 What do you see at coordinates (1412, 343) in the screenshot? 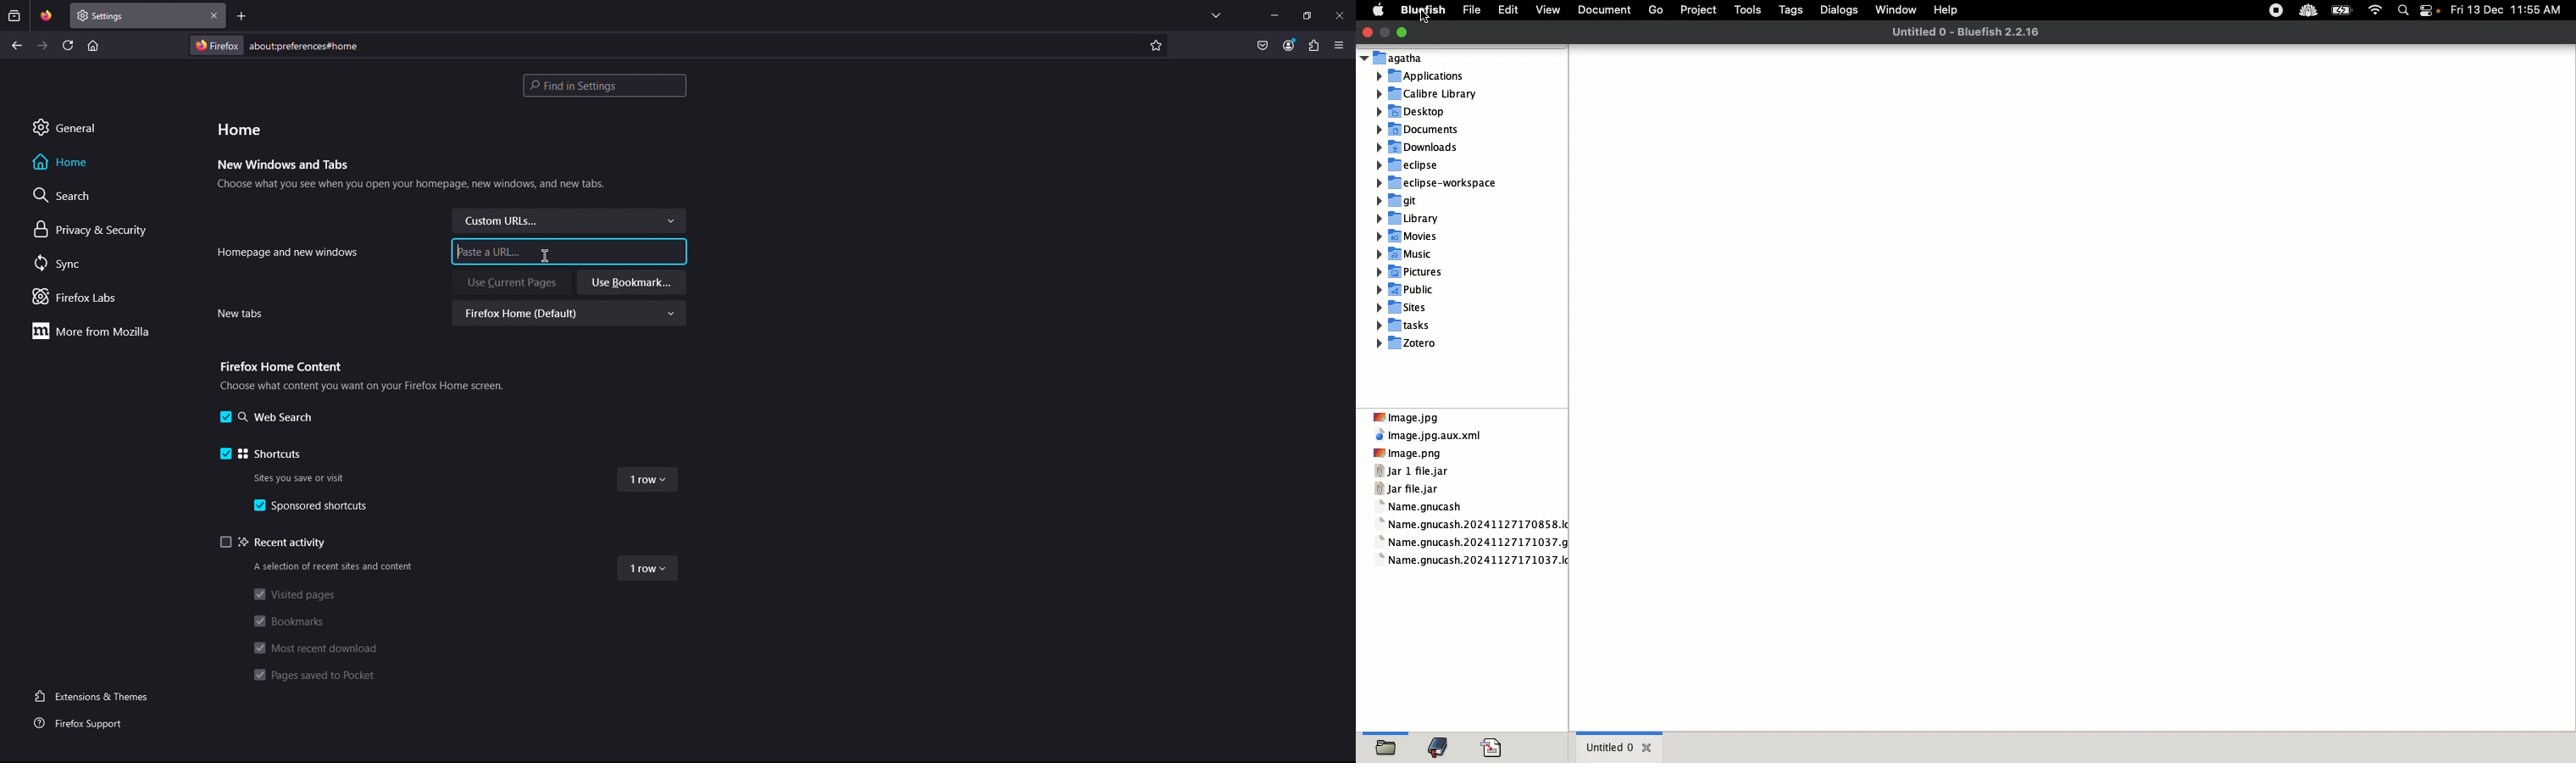
I see `zotero` at bounding box center [1412, 343].